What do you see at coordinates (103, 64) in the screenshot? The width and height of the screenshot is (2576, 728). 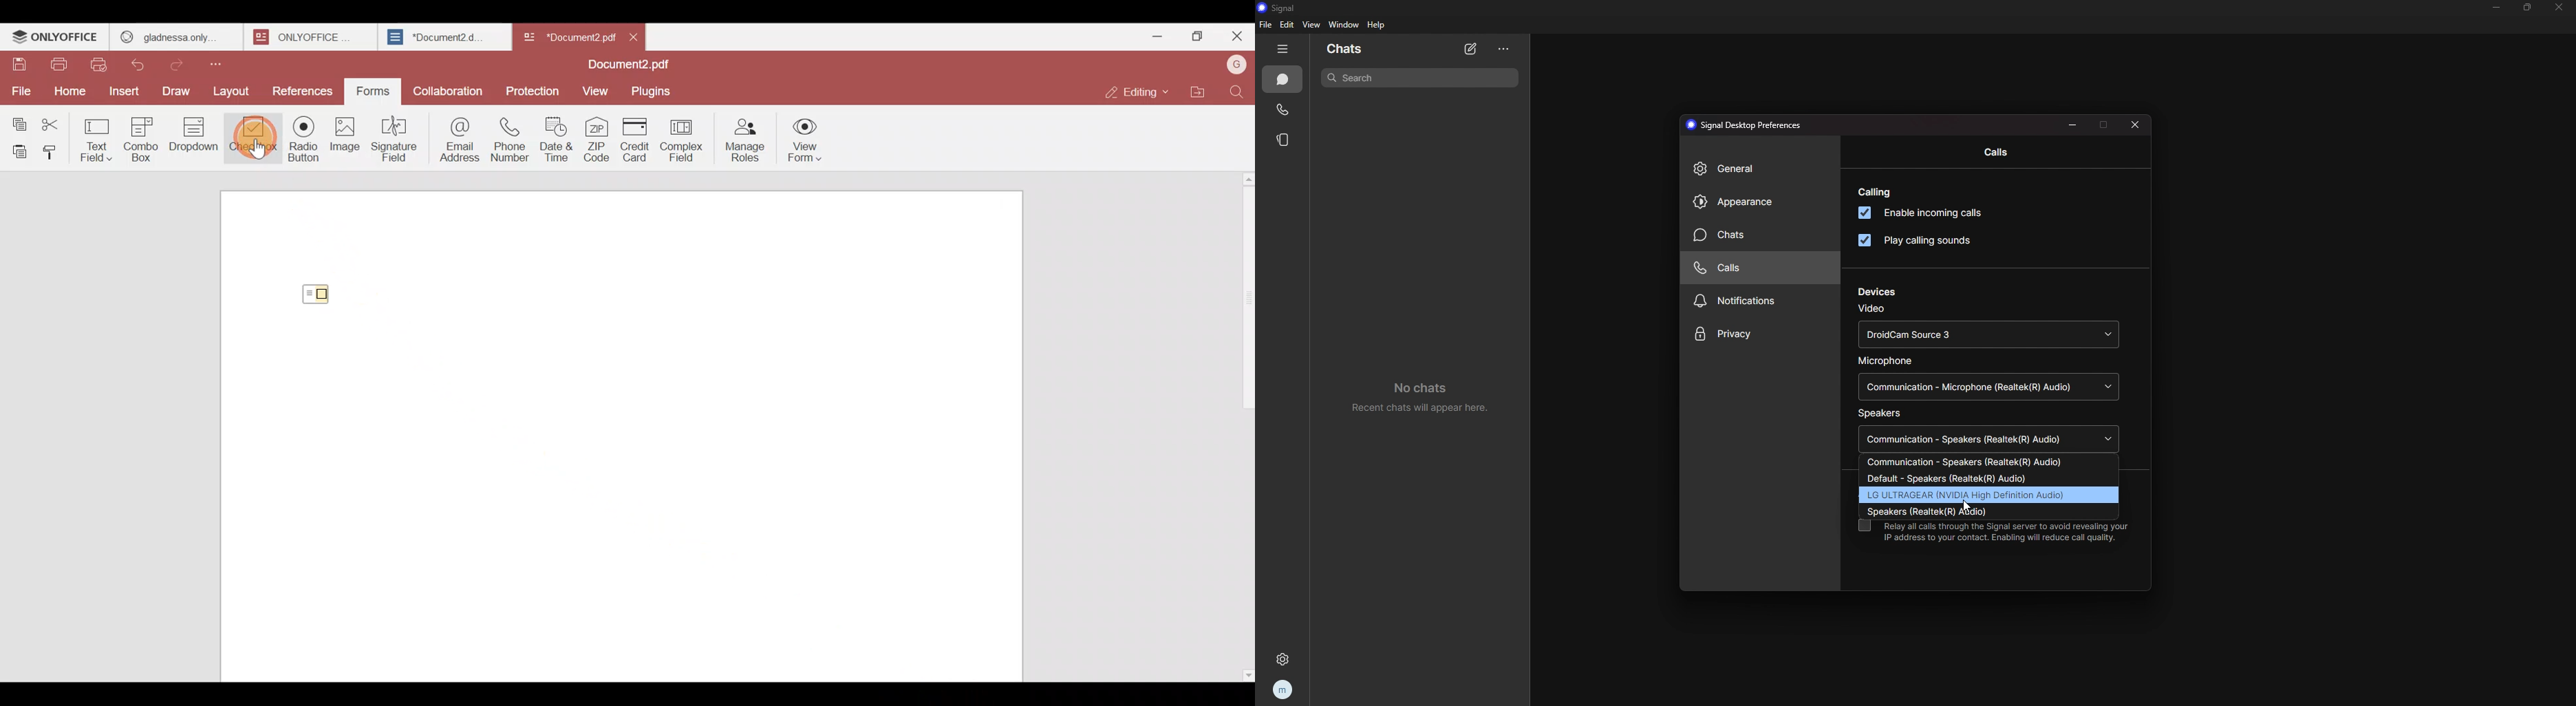 I see `Quick print` at bounding box center [103, 64].